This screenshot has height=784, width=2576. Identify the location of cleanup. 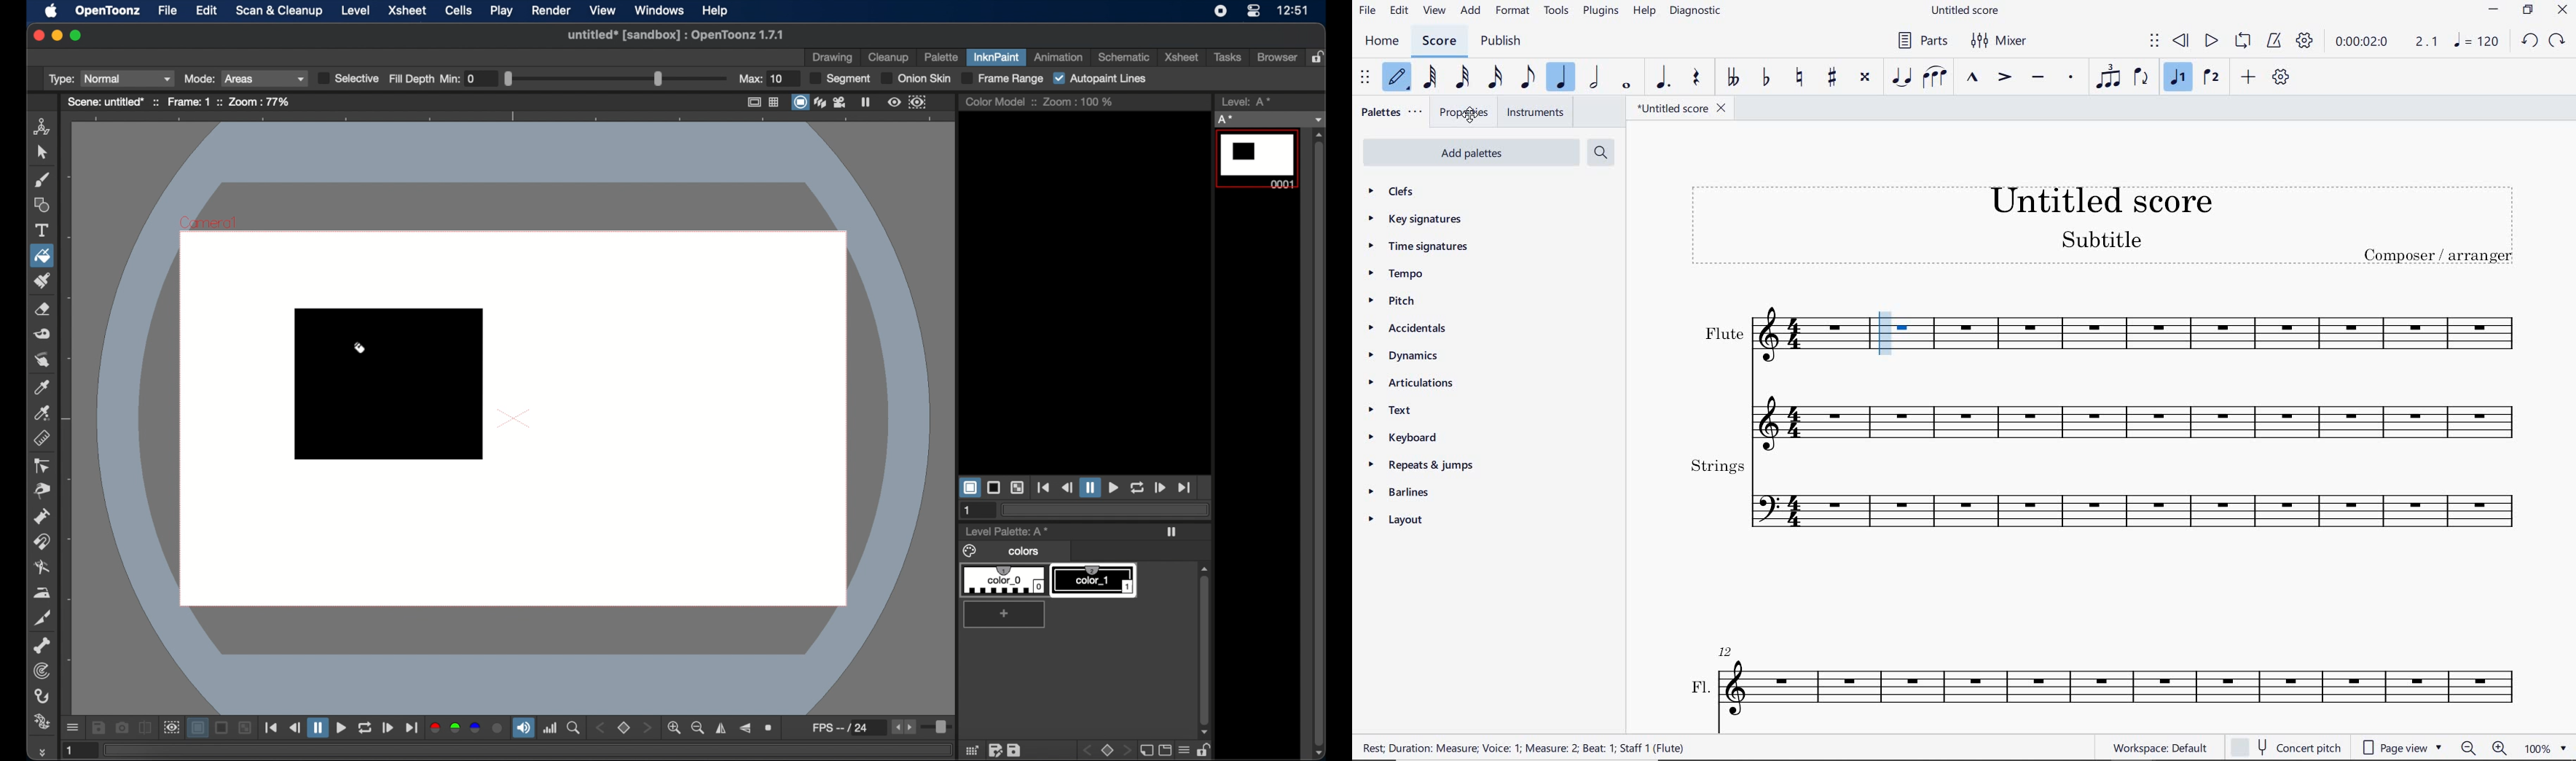
(890, 57).